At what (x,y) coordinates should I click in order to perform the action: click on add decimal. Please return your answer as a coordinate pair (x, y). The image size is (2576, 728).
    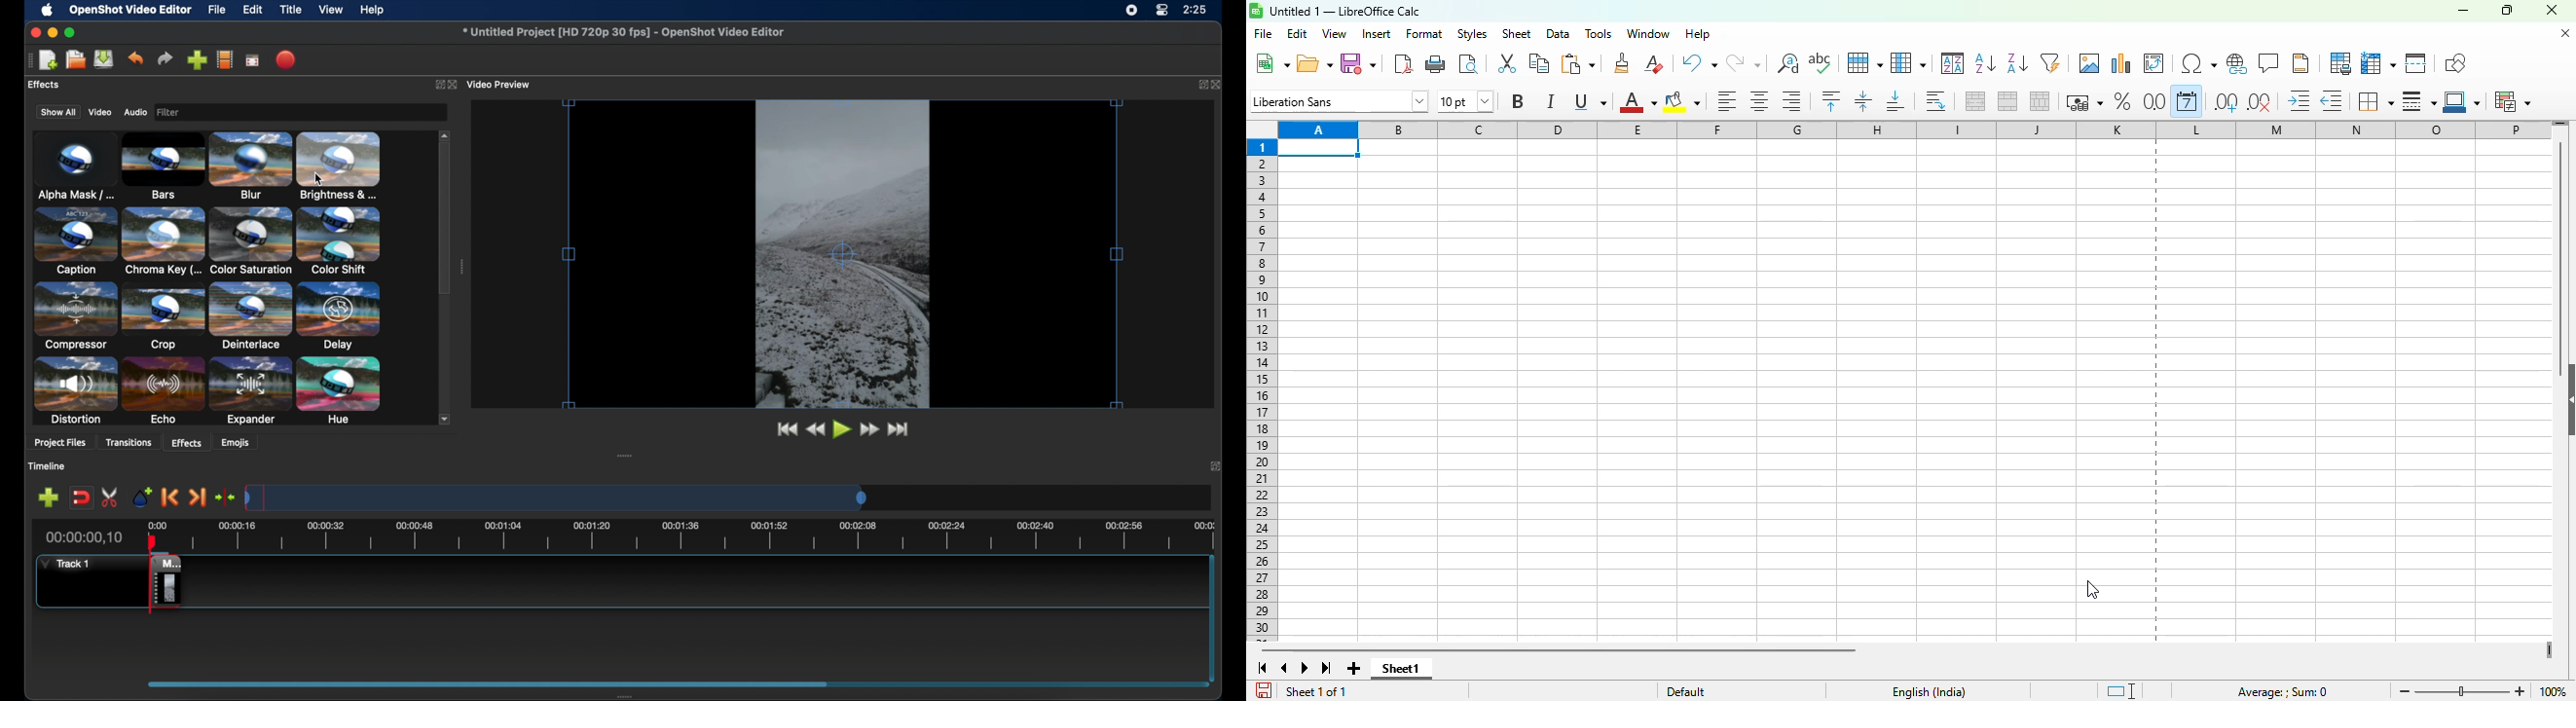
    Looking at the image, I should click on (2226, 102).